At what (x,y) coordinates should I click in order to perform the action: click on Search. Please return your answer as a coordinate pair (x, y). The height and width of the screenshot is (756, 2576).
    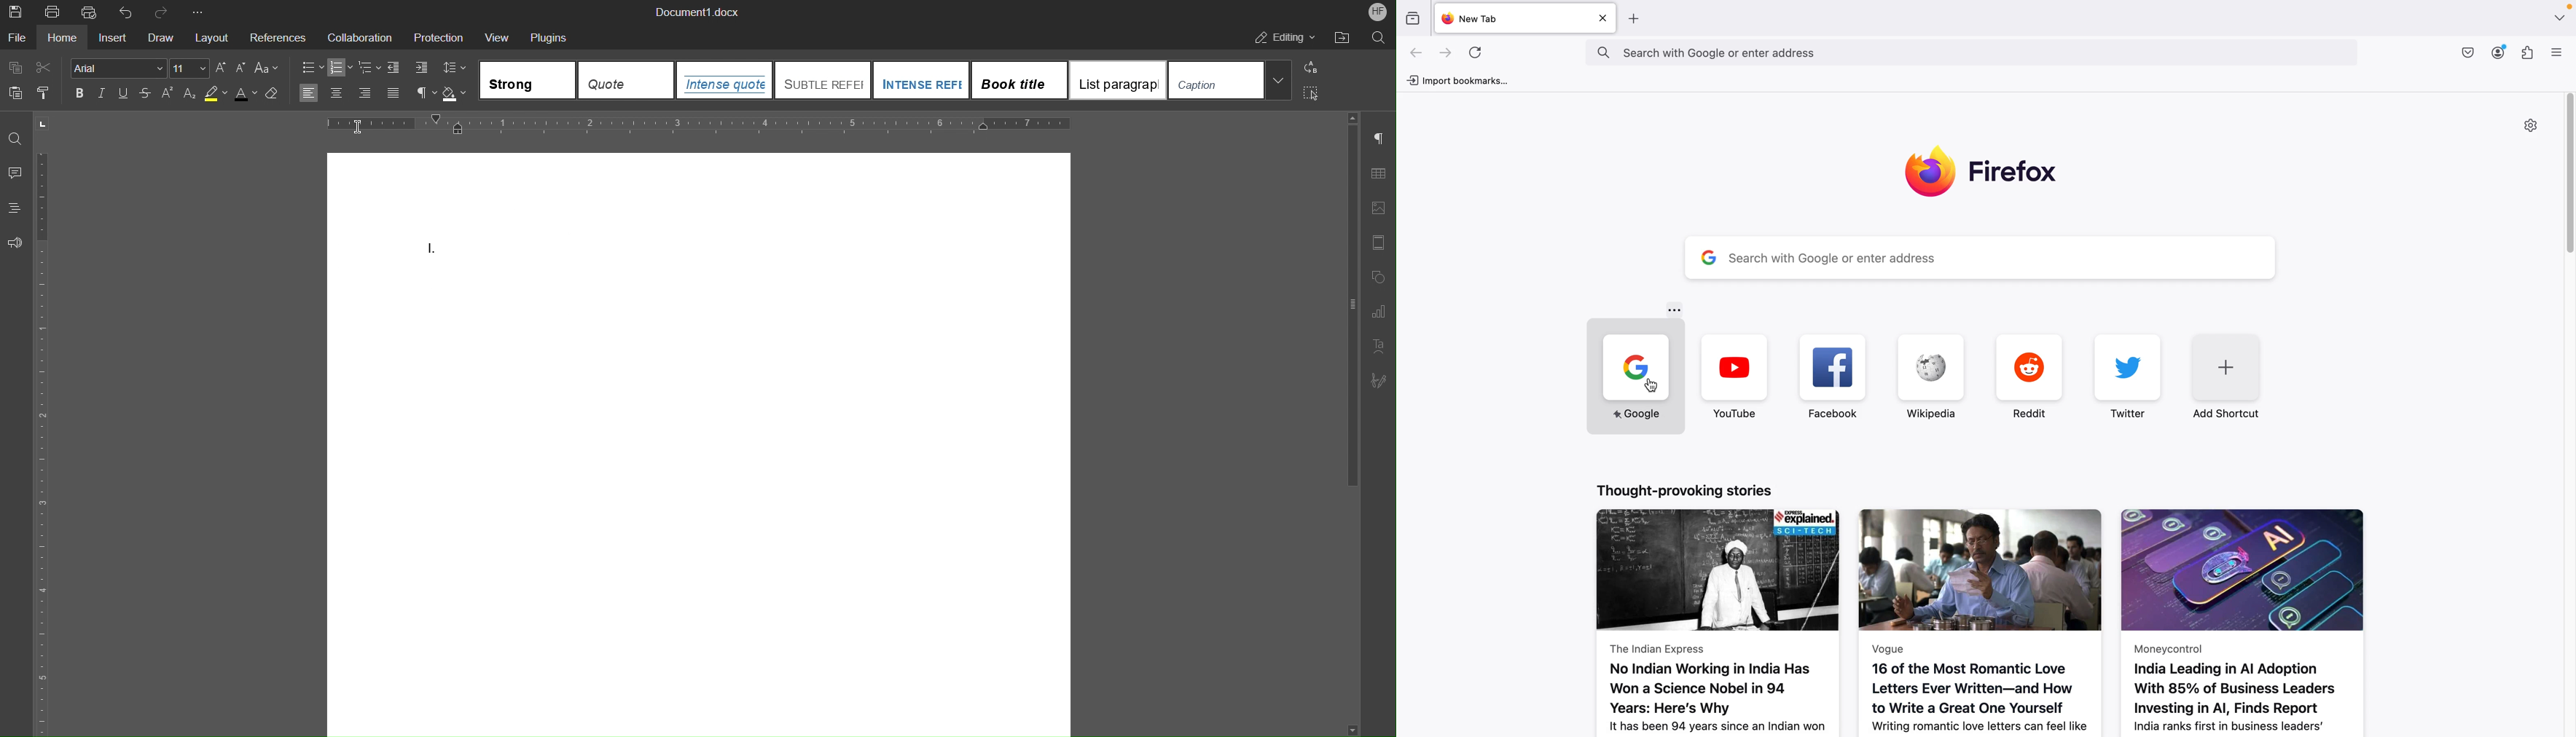
    Looking at the image, I should click on (1379, 38).